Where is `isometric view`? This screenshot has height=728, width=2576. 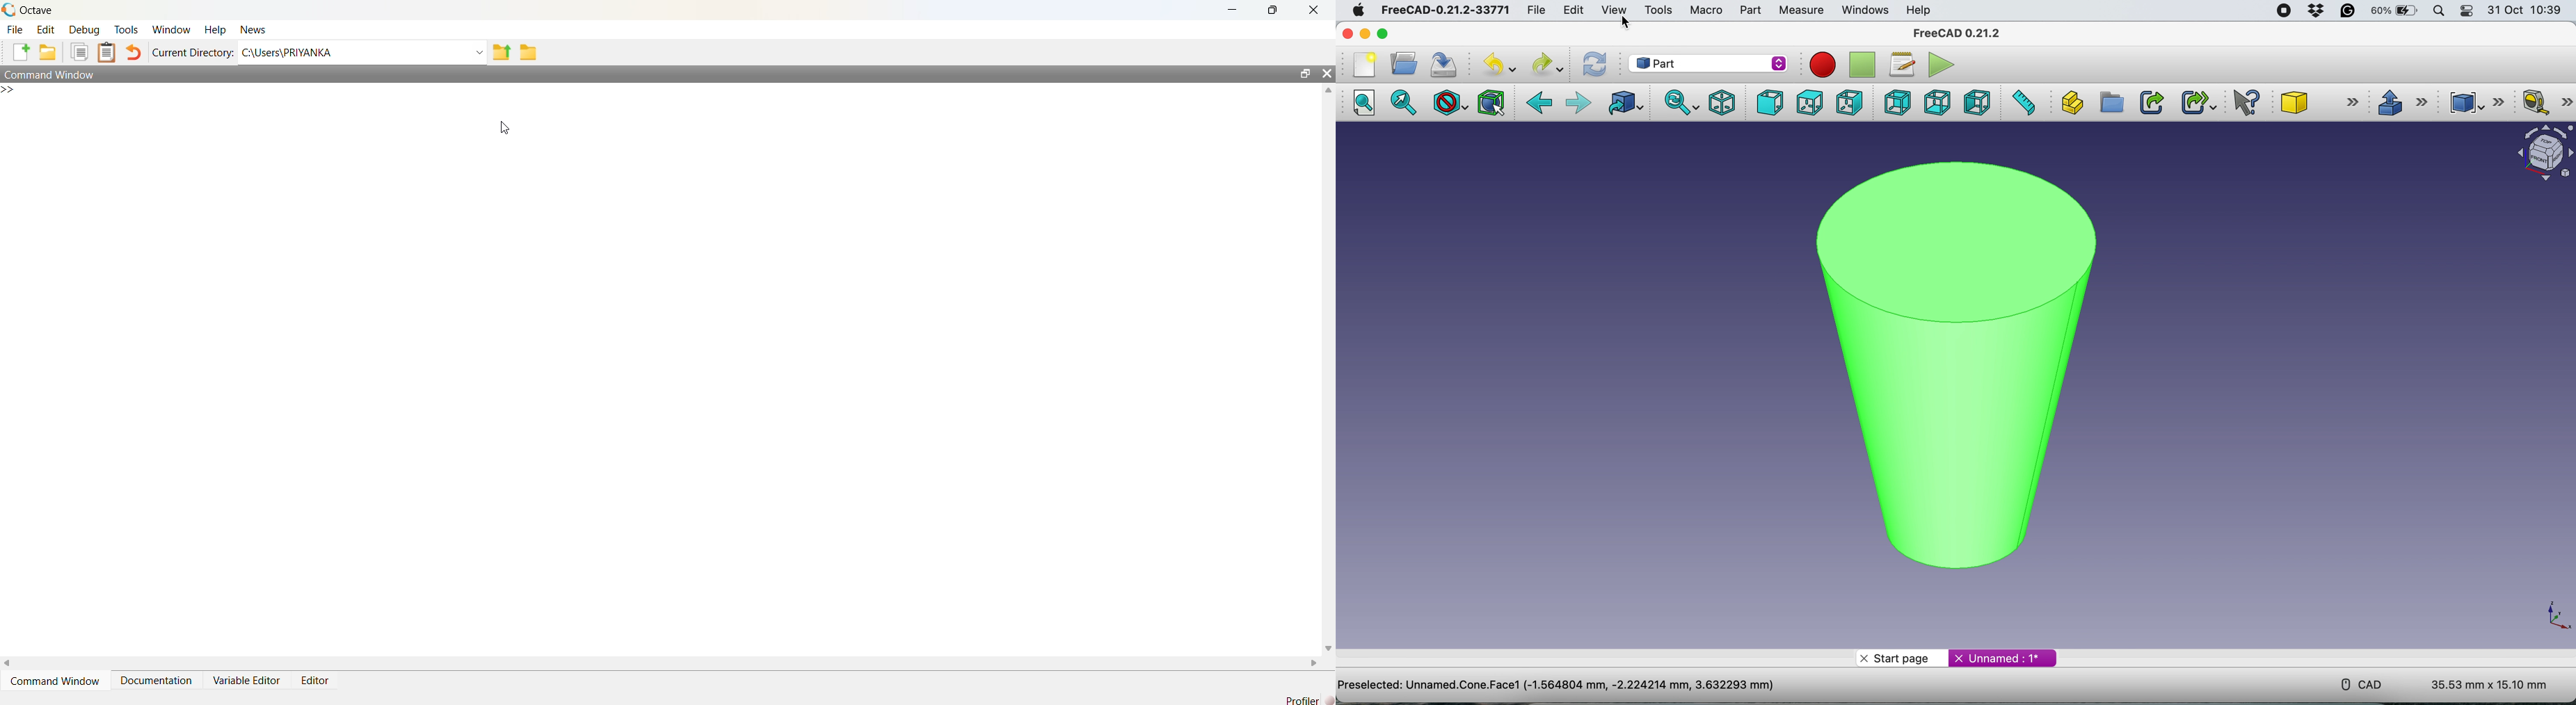
isometric view is located at coordinates (1723, 102).